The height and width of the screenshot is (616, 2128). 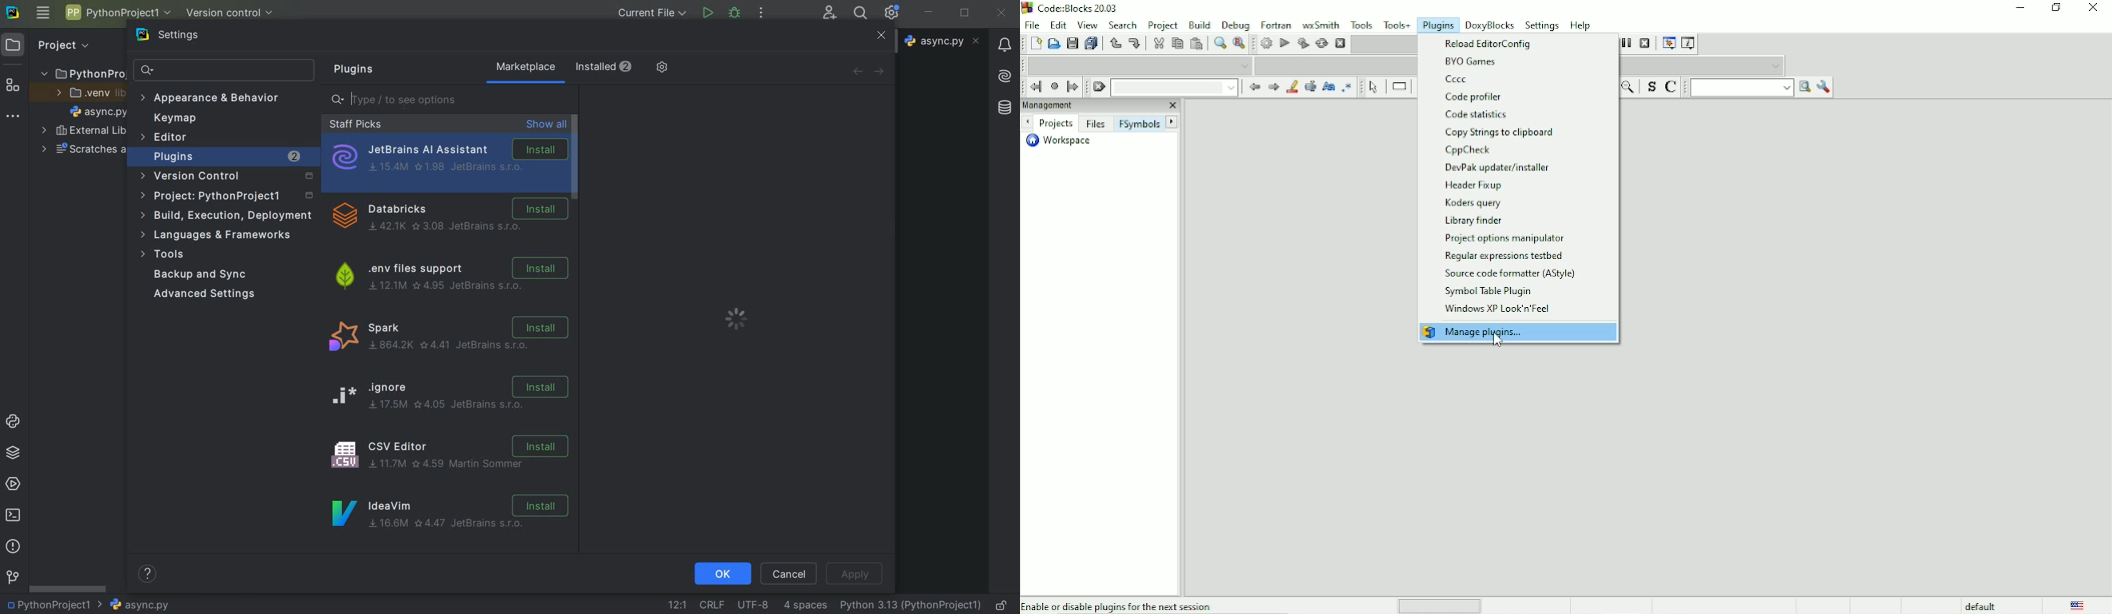 What do you see at coordinates (2077, 605) in the screenshot?
I see `Language` at bounding box center [2077, 605].